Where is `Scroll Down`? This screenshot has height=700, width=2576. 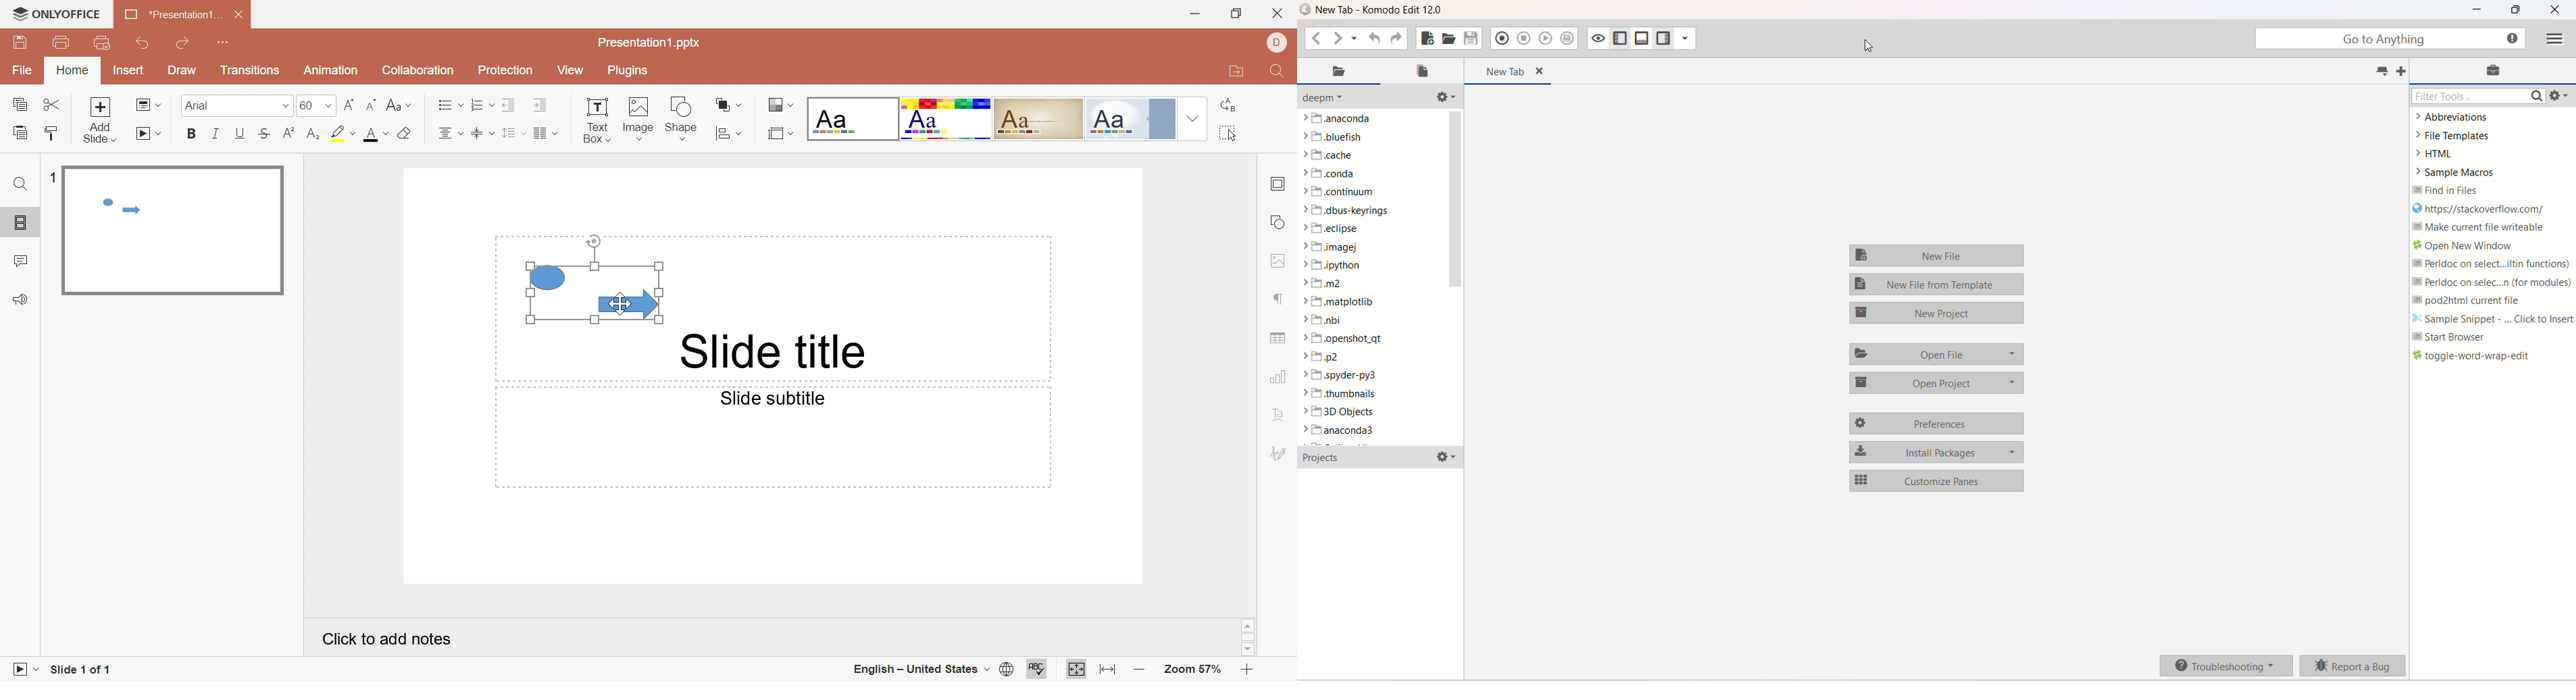
Scroll Down is located at coordinates (1249, 650).